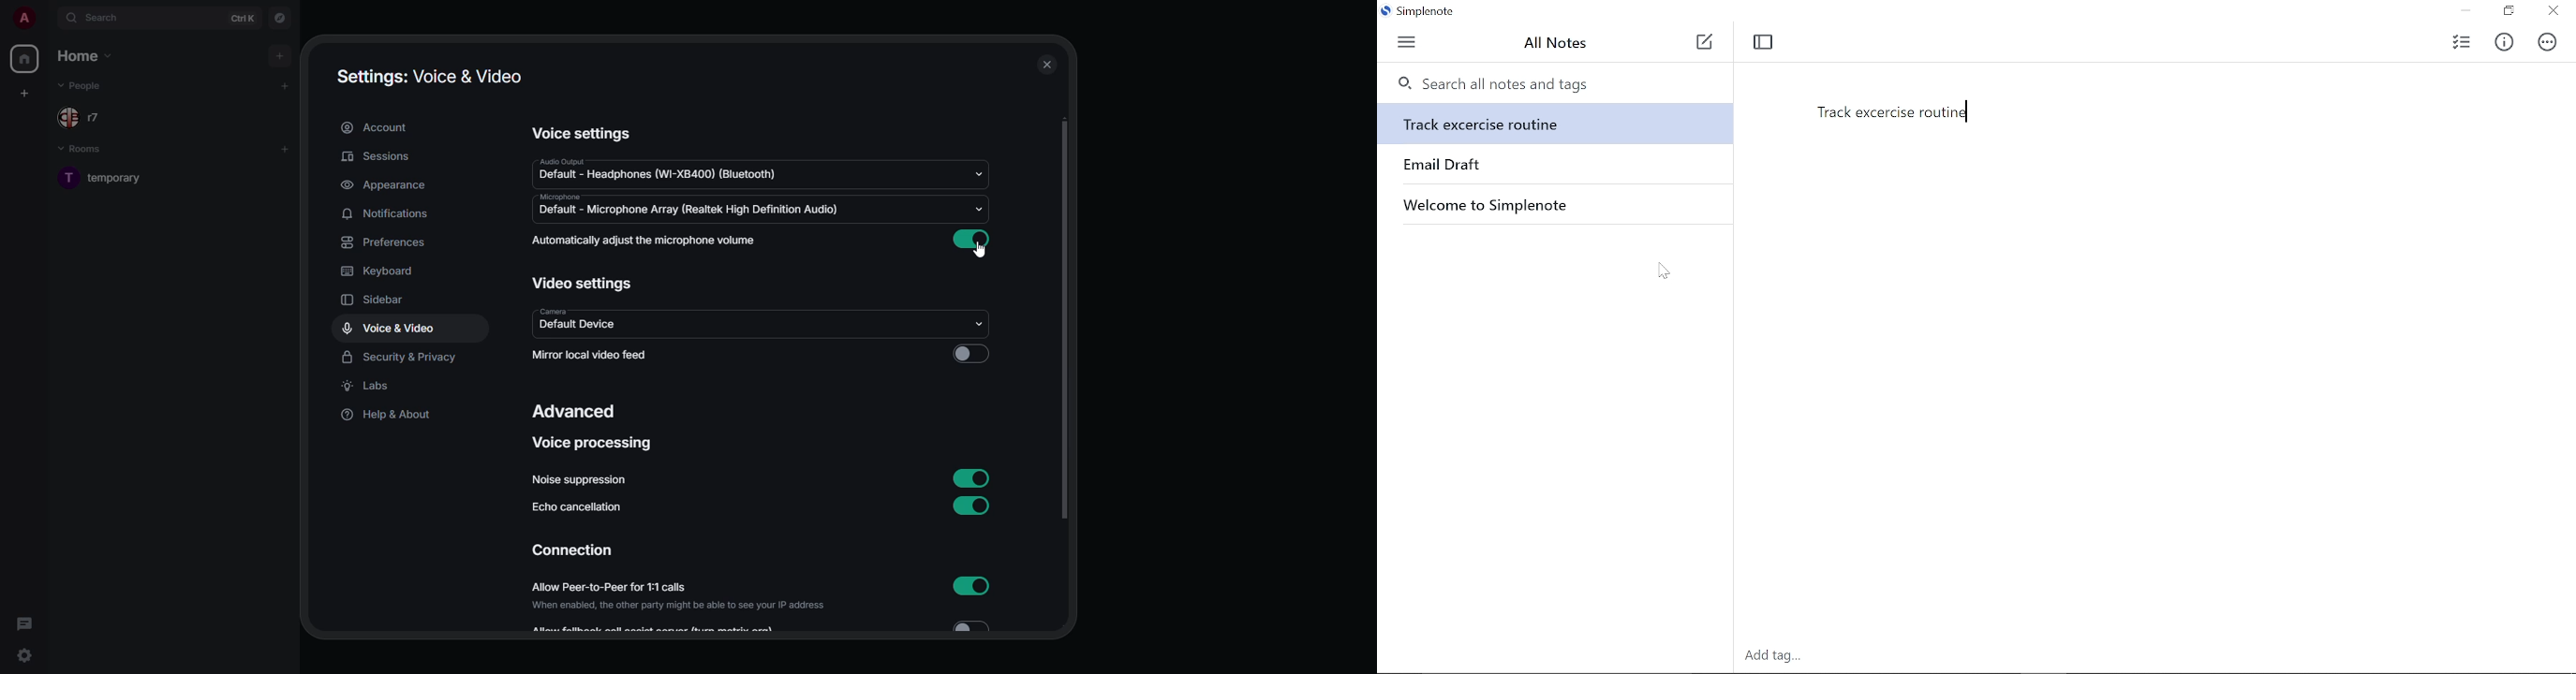  I want to click on All notes, so click(1559, 46).